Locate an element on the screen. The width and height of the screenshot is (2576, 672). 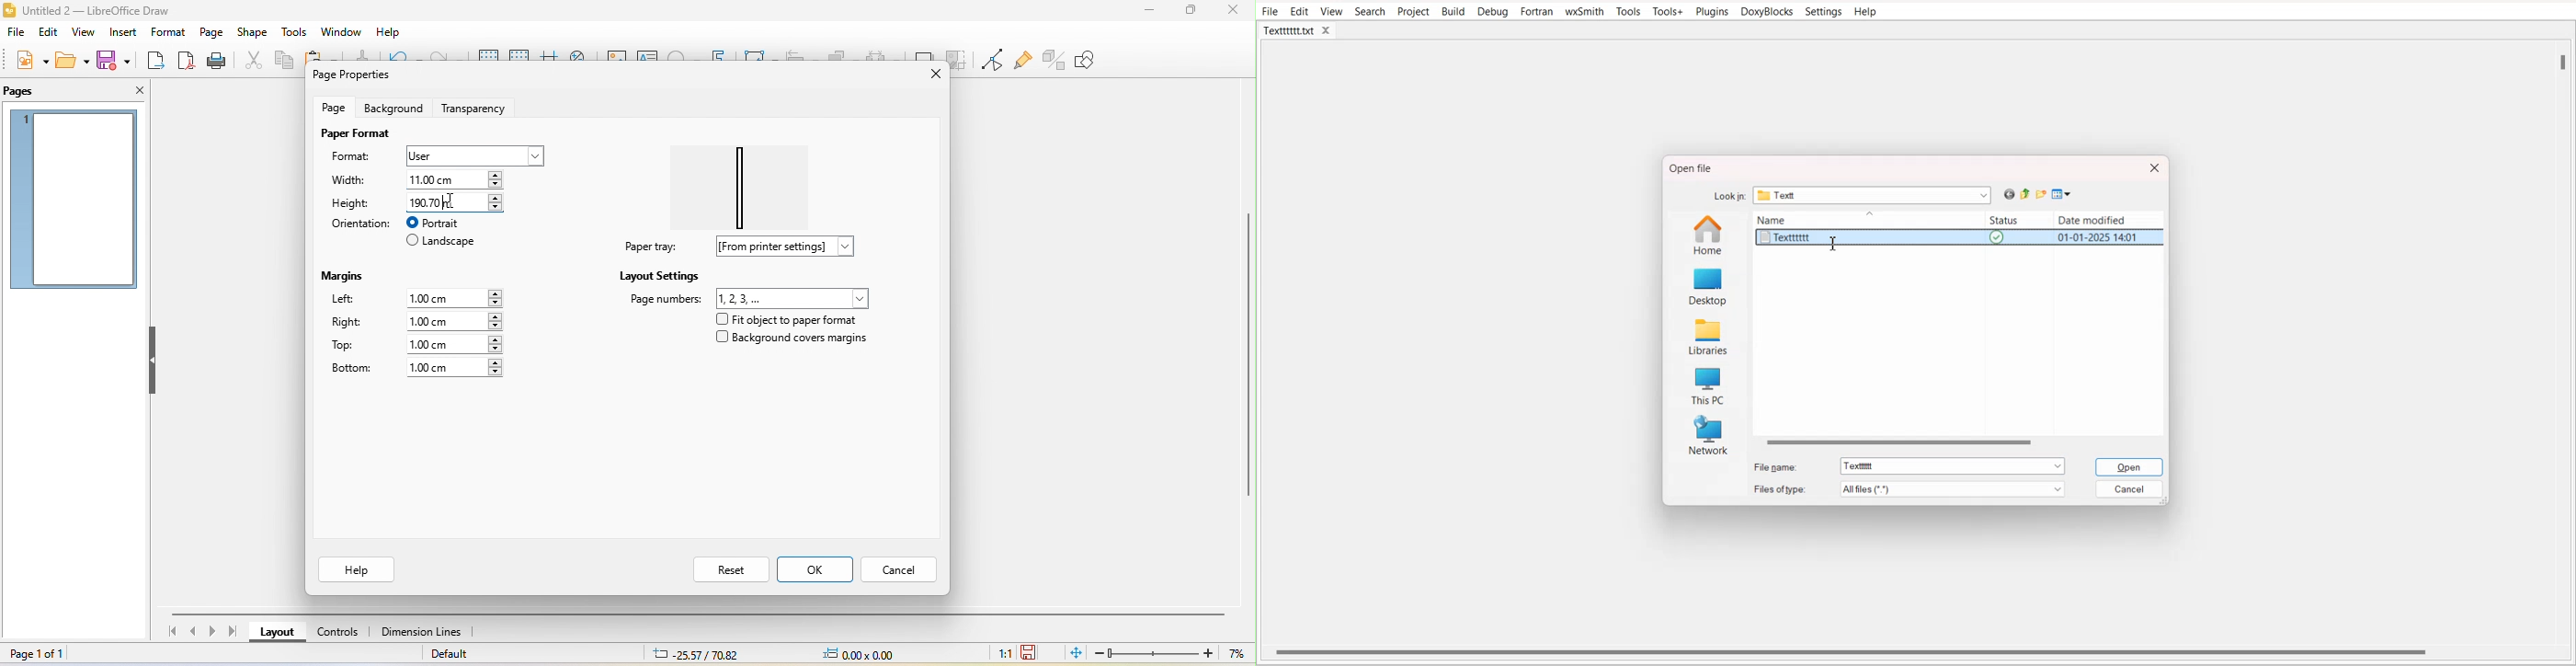
user is located at coordinates (473, 155).